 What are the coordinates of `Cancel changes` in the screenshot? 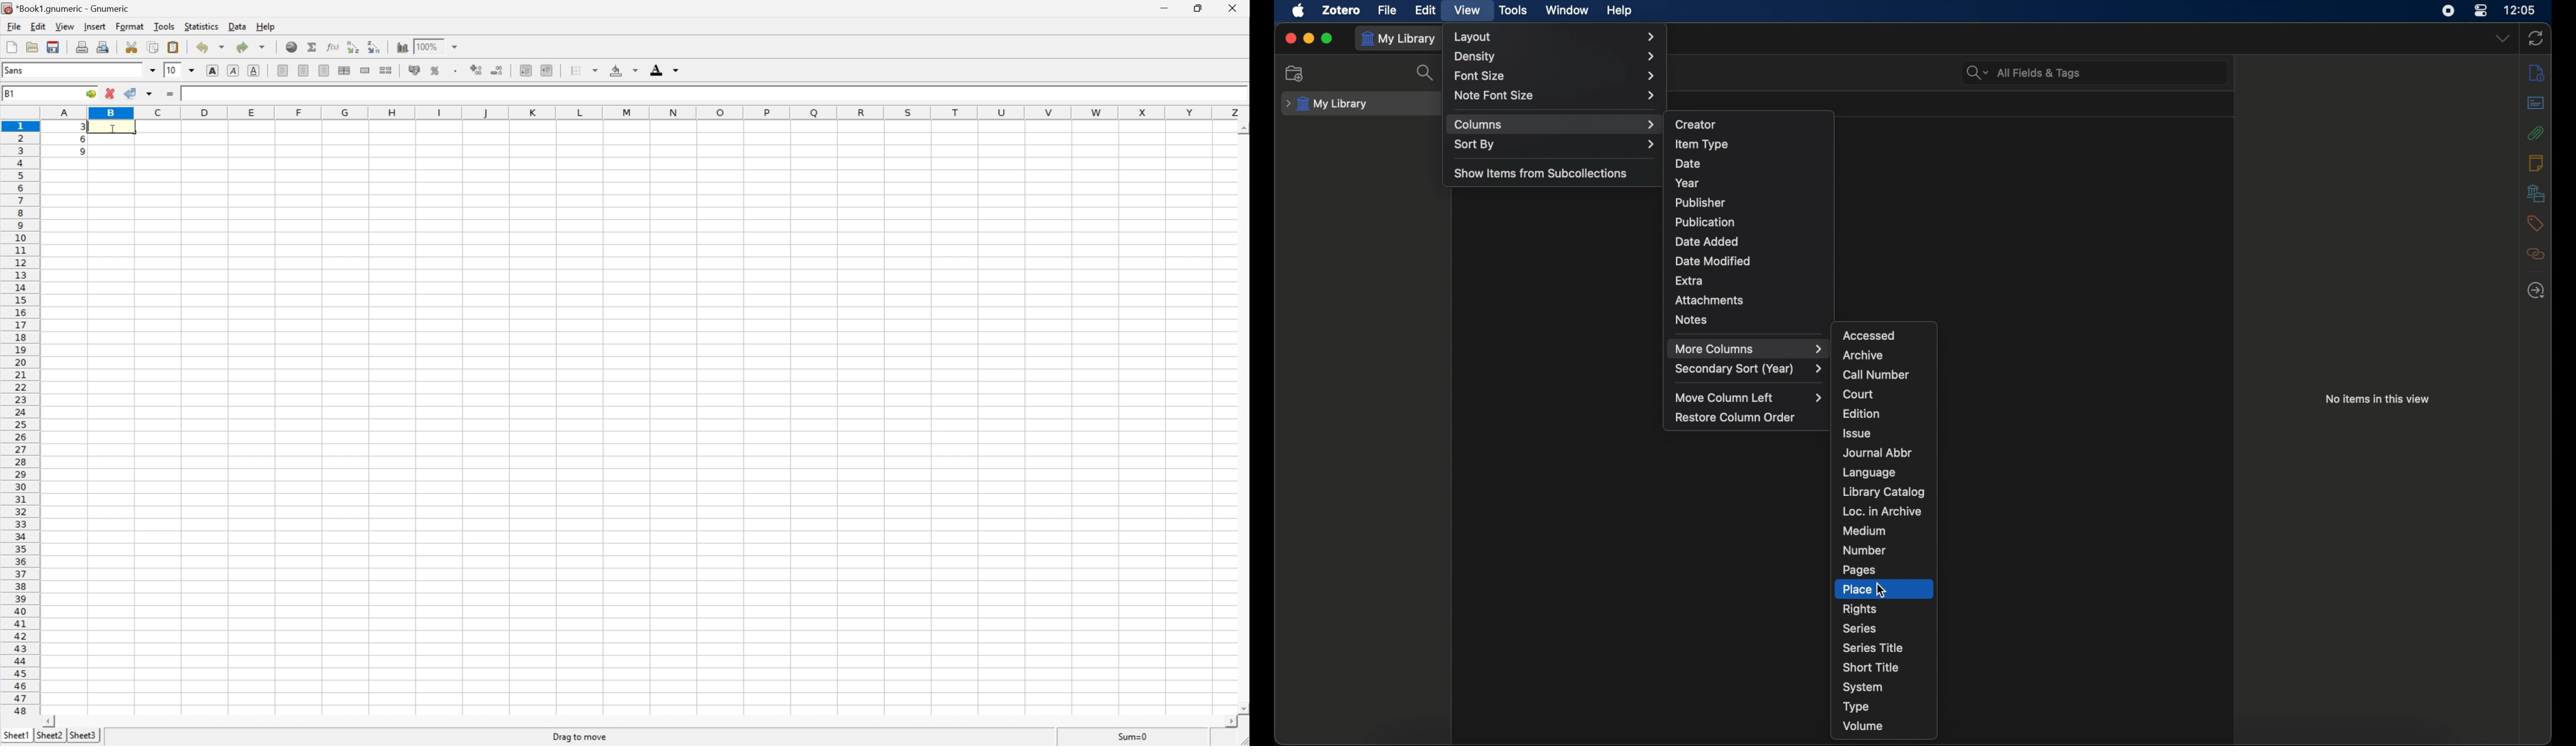 It's located at (111, 92).